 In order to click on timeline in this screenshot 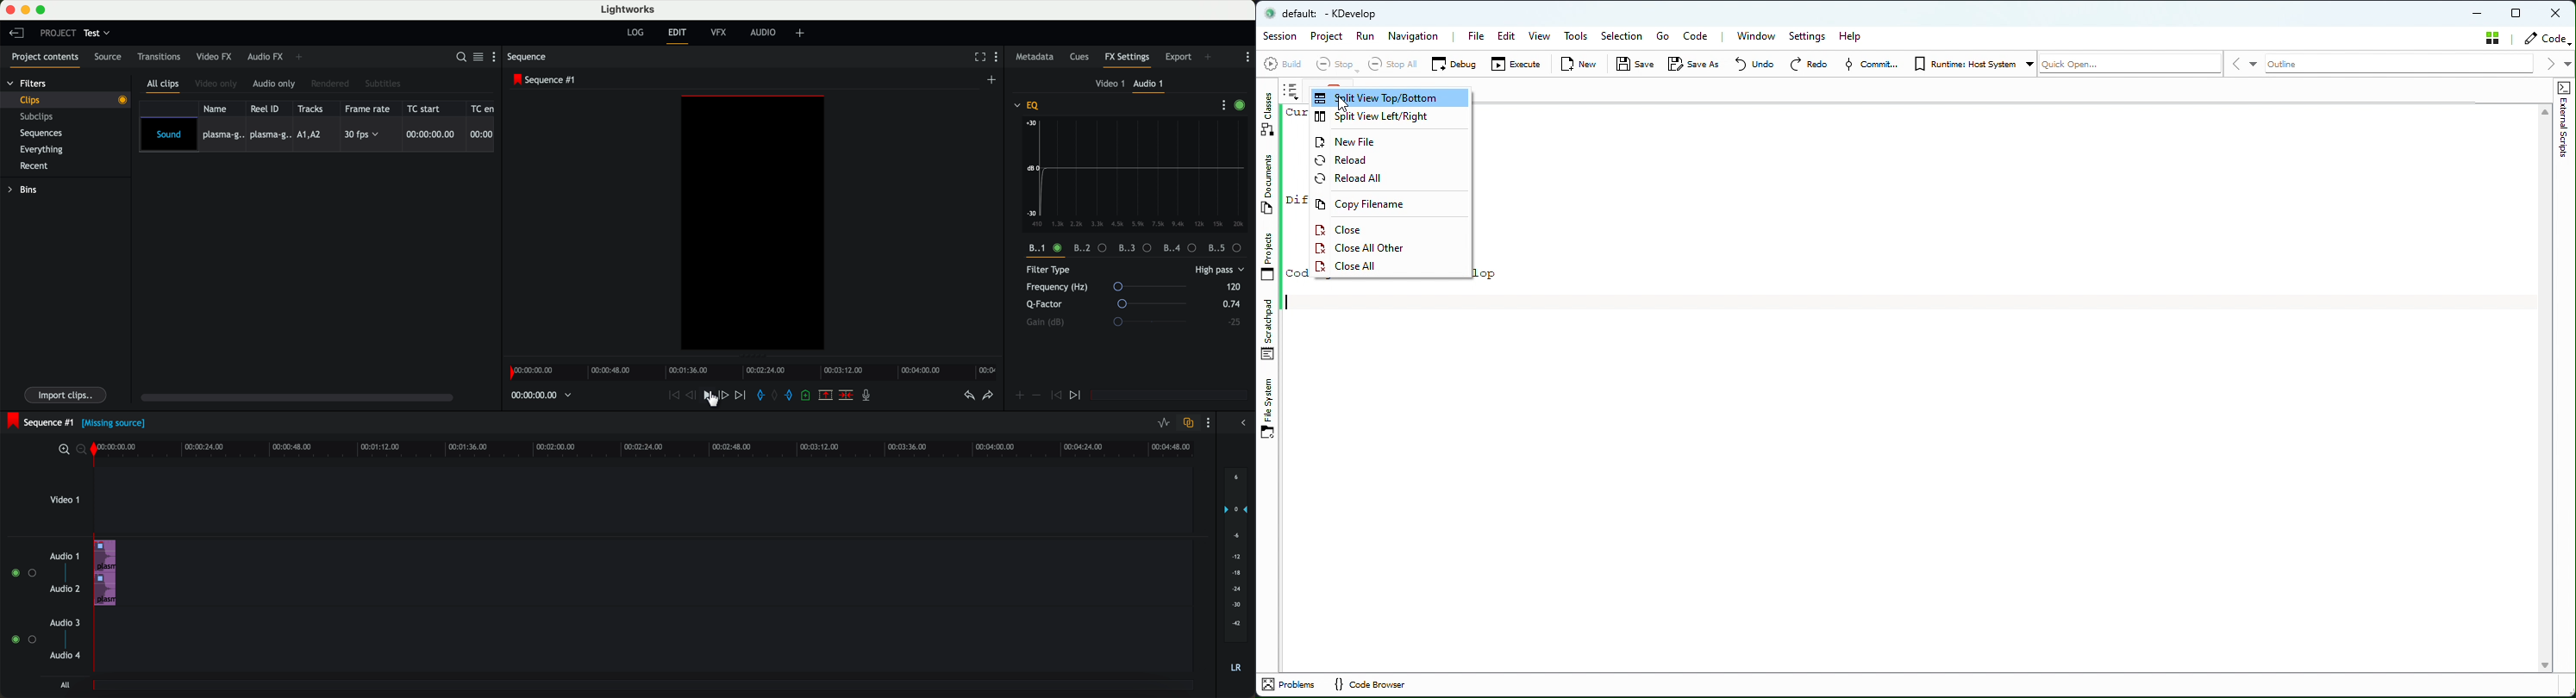, I will do `click(652, 449)`.